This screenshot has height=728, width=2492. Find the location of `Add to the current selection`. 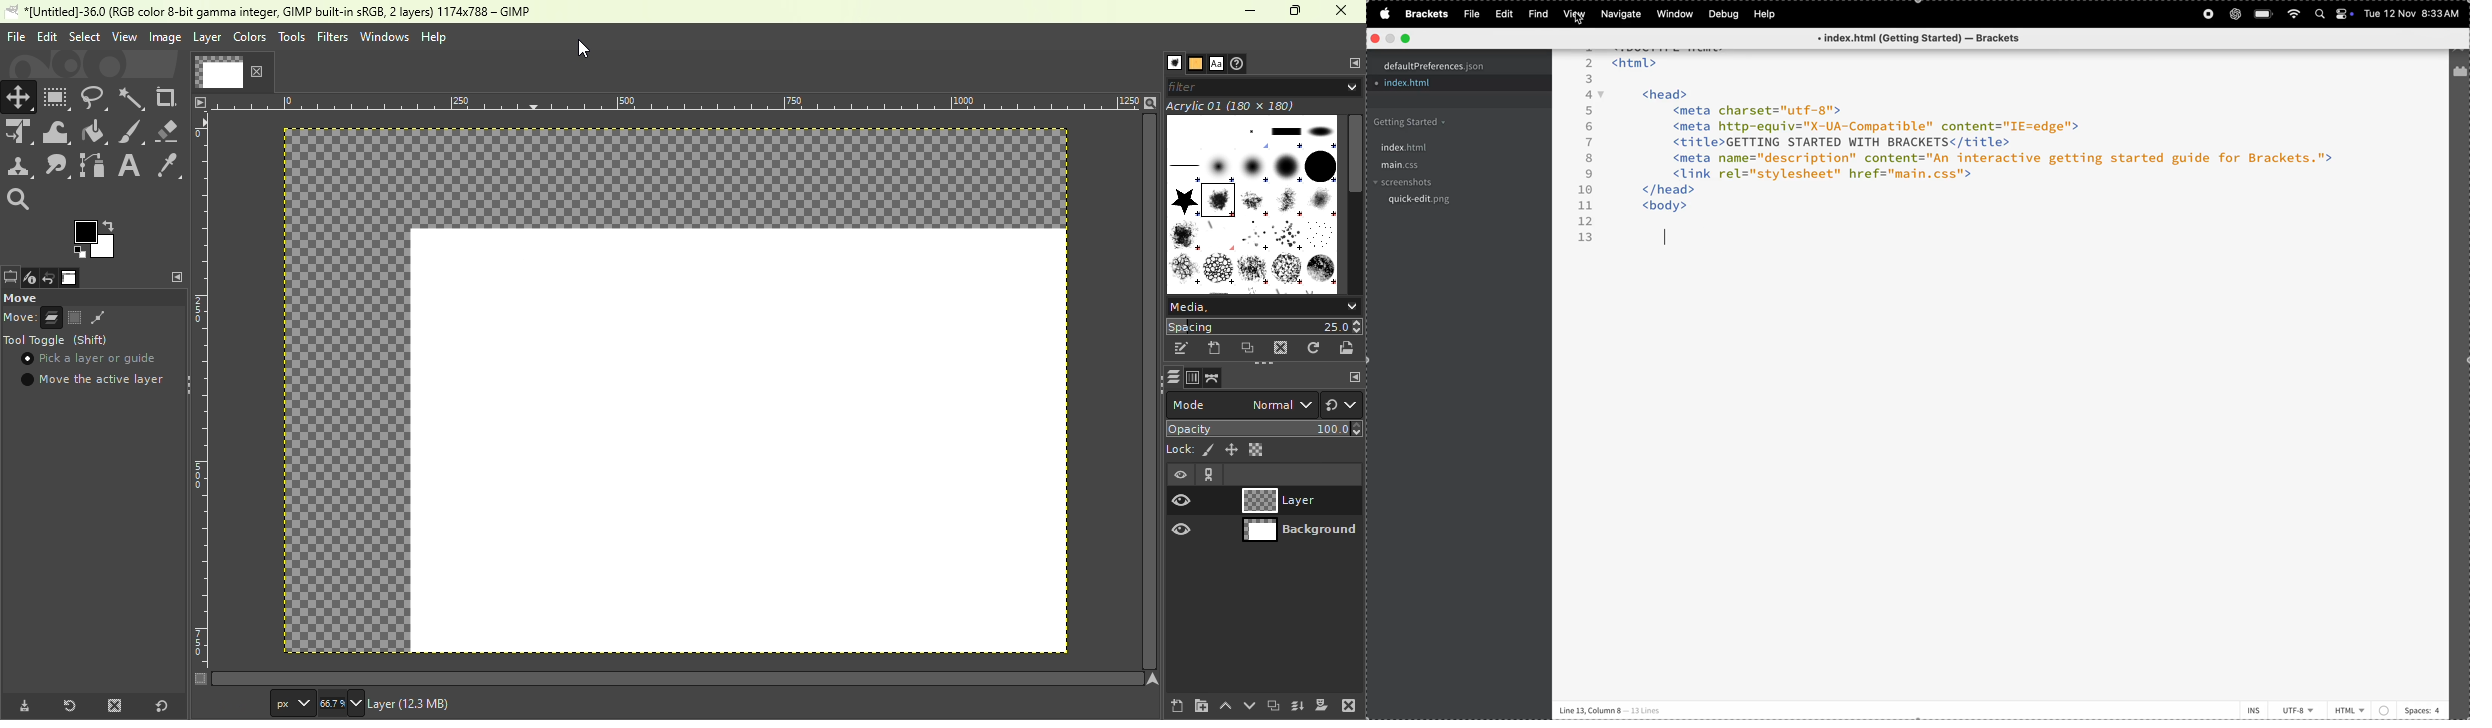

Add to the current selection is located at coordinates (74, 317).